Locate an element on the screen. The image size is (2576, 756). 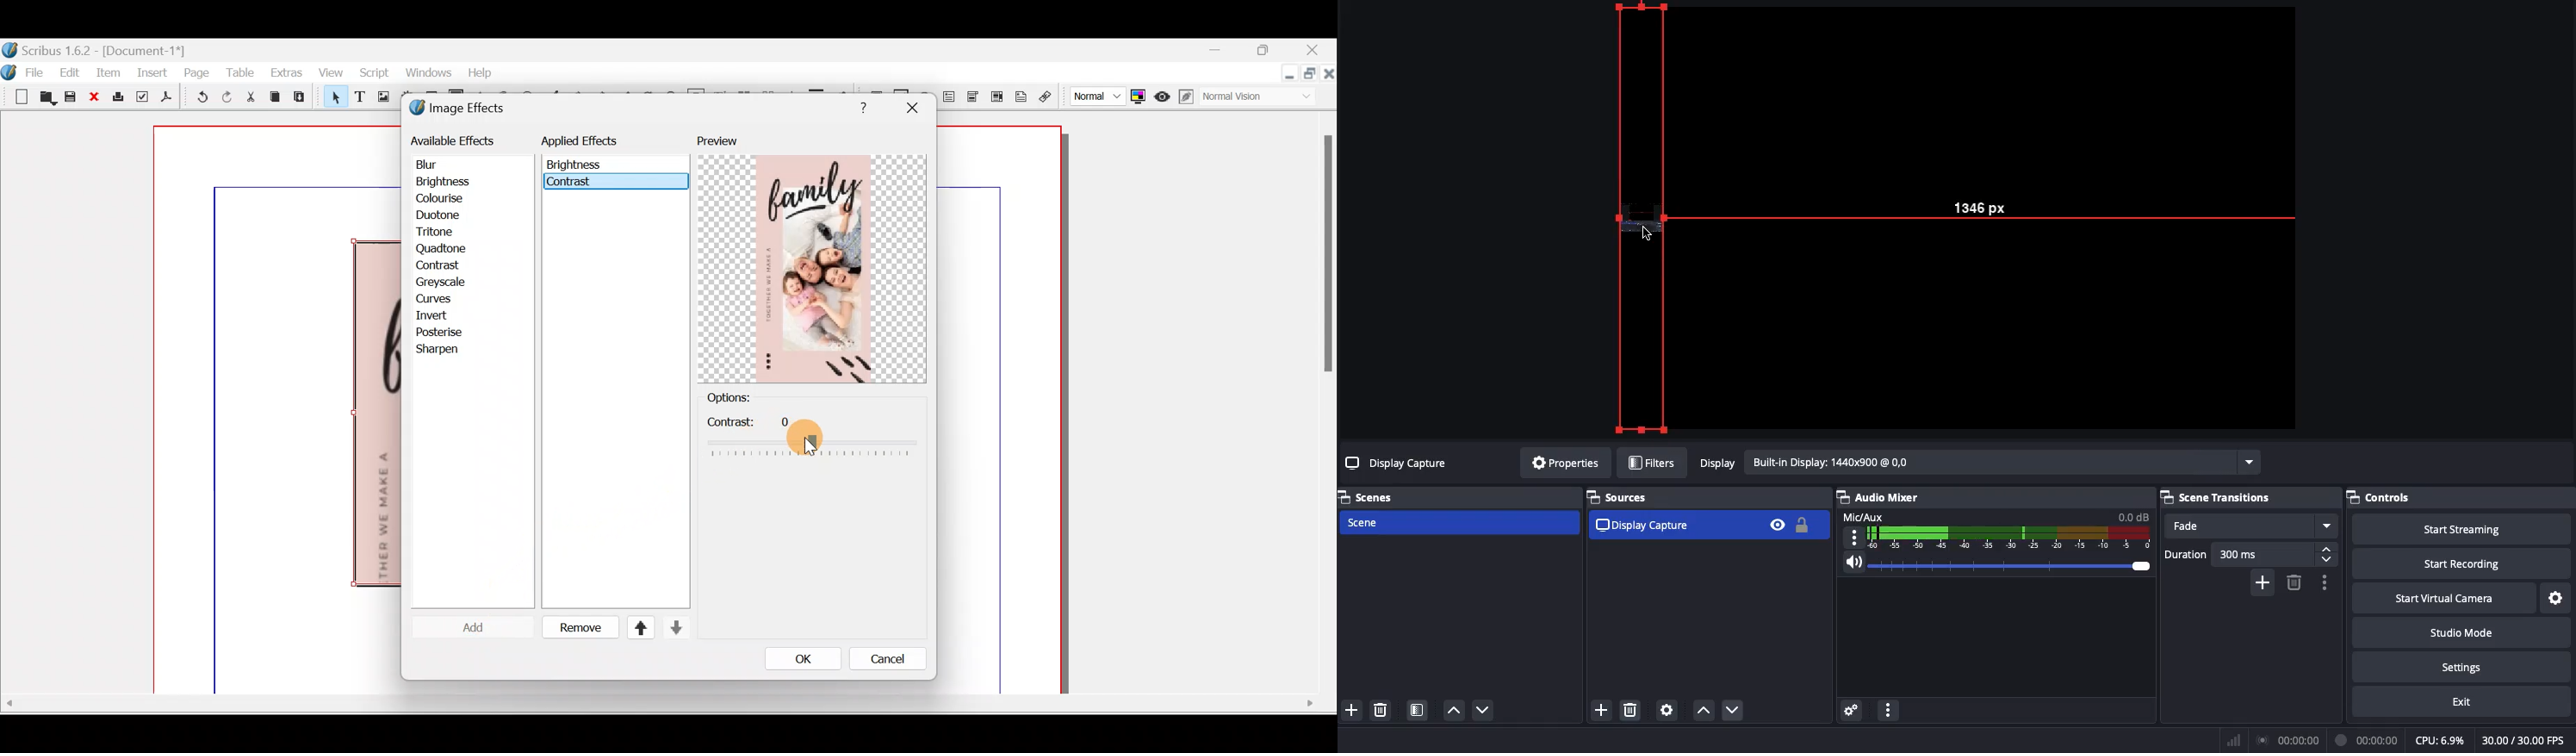
Settings is located at coordinates (2460, 664).